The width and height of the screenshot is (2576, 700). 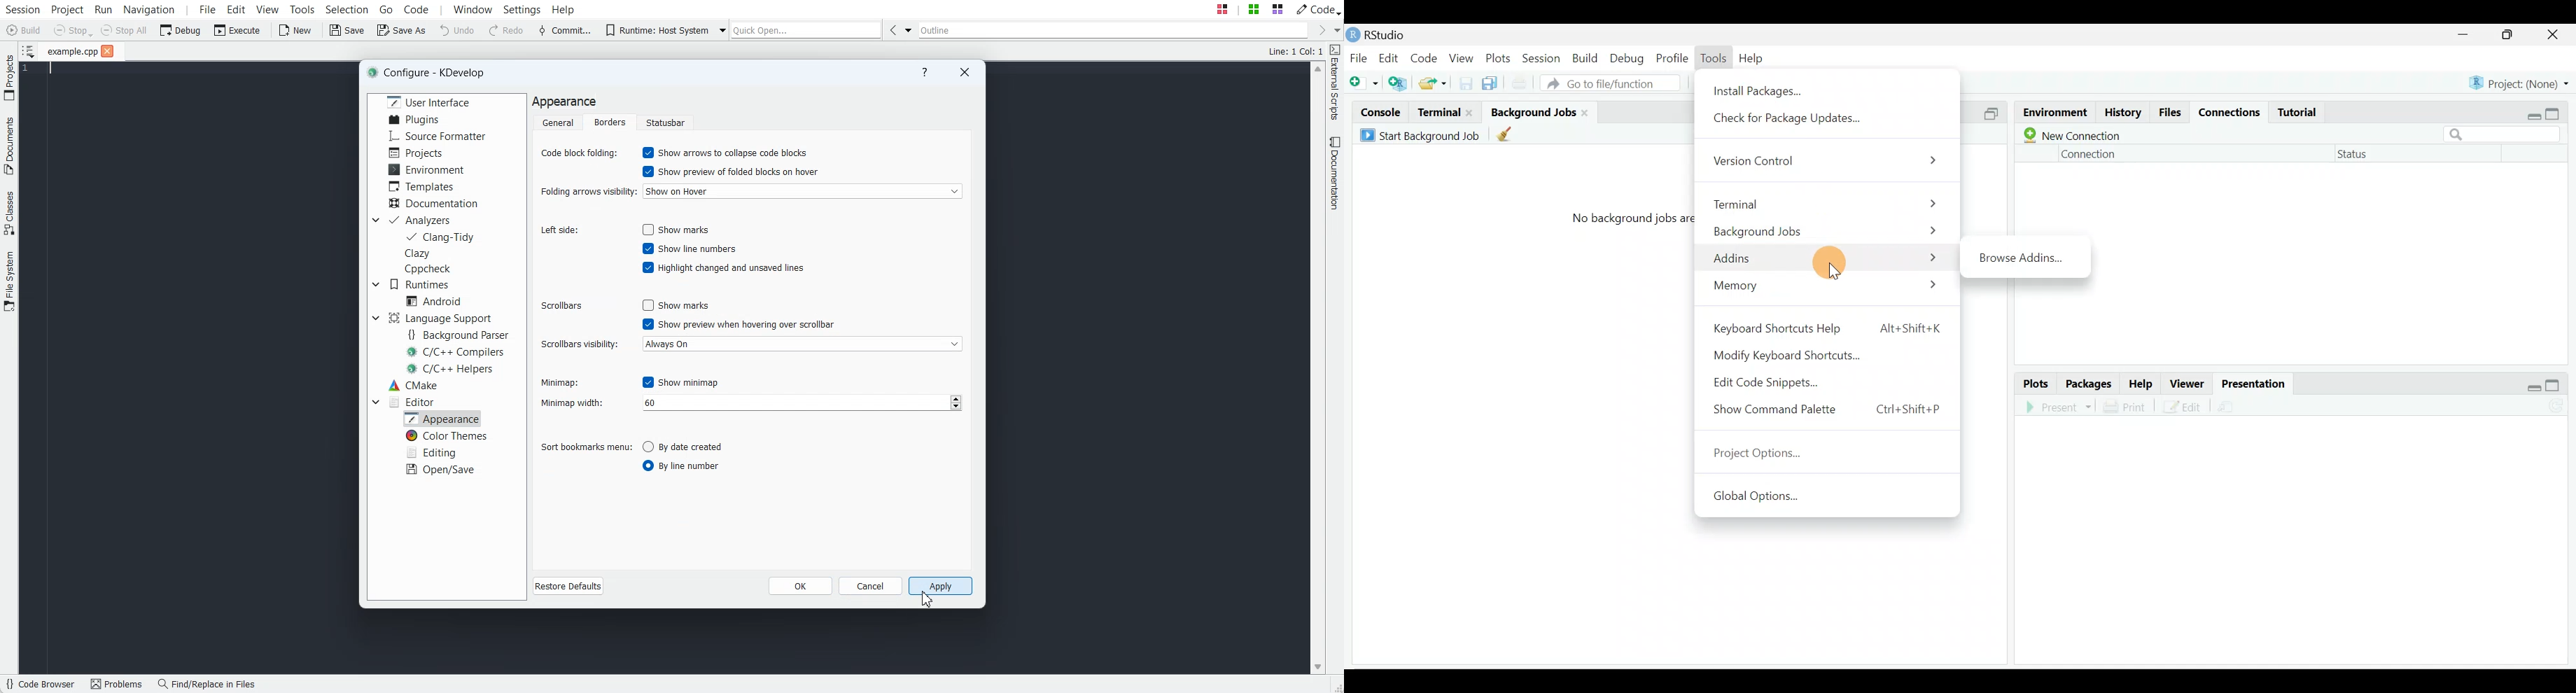 What do you see at coordinates (2036, 383) in the screenshot?
I see `Plots` at bounding box center [2036, 383].